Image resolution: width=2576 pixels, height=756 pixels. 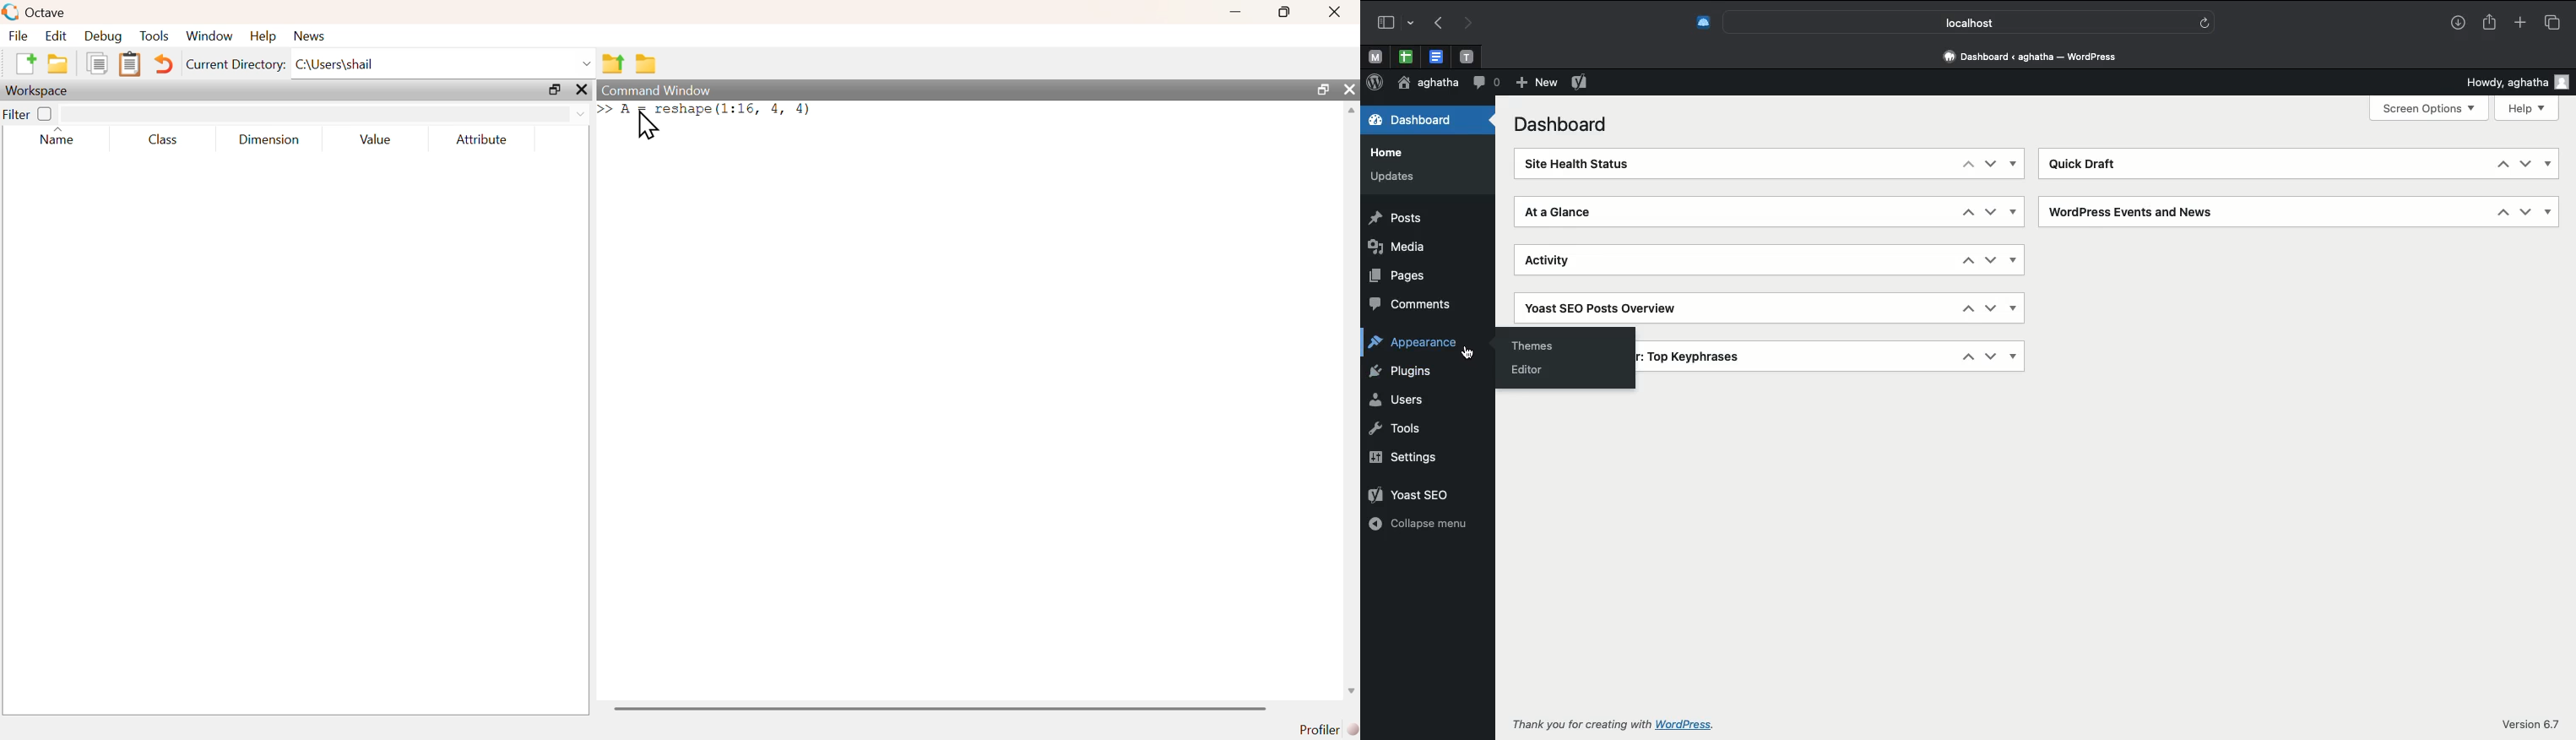 I want to click on Show, so click(x=2014, y=356).